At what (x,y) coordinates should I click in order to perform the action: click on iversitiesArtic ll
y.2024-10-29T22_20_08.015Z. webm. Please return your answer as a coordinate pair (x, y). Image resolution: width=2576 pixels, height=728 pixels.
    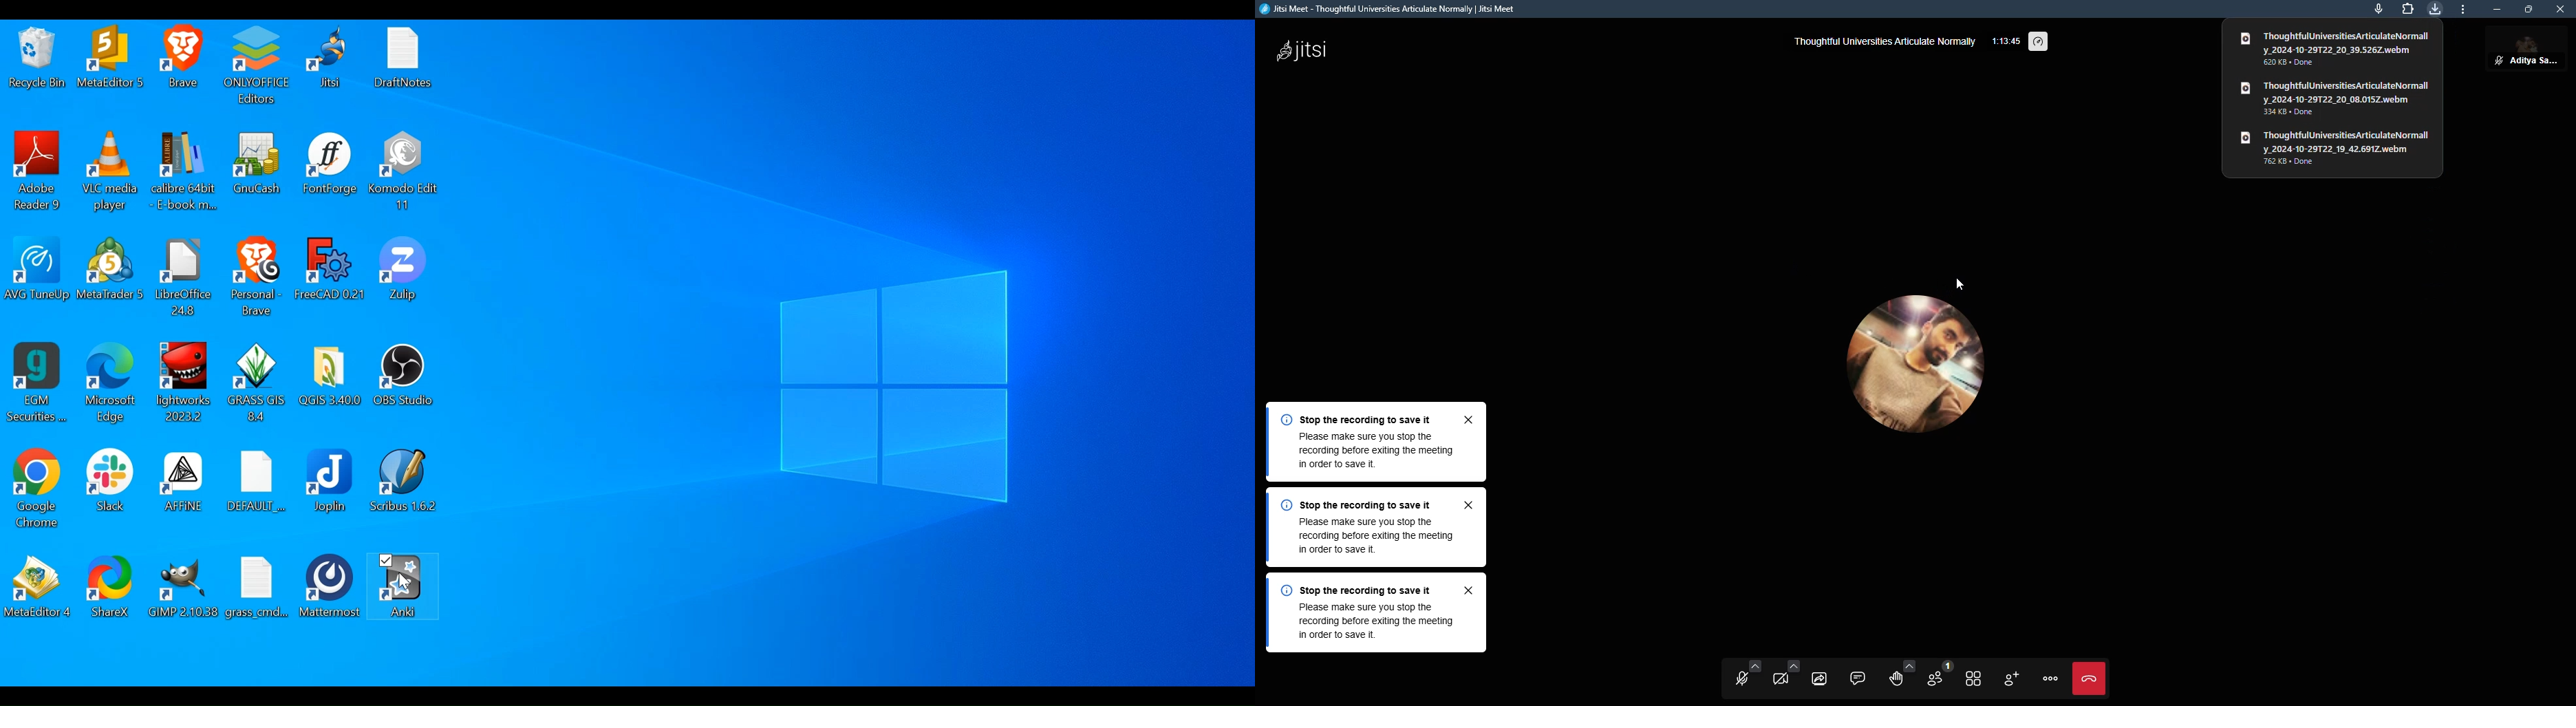
    Looking at the image, I should click on (2335, 91).